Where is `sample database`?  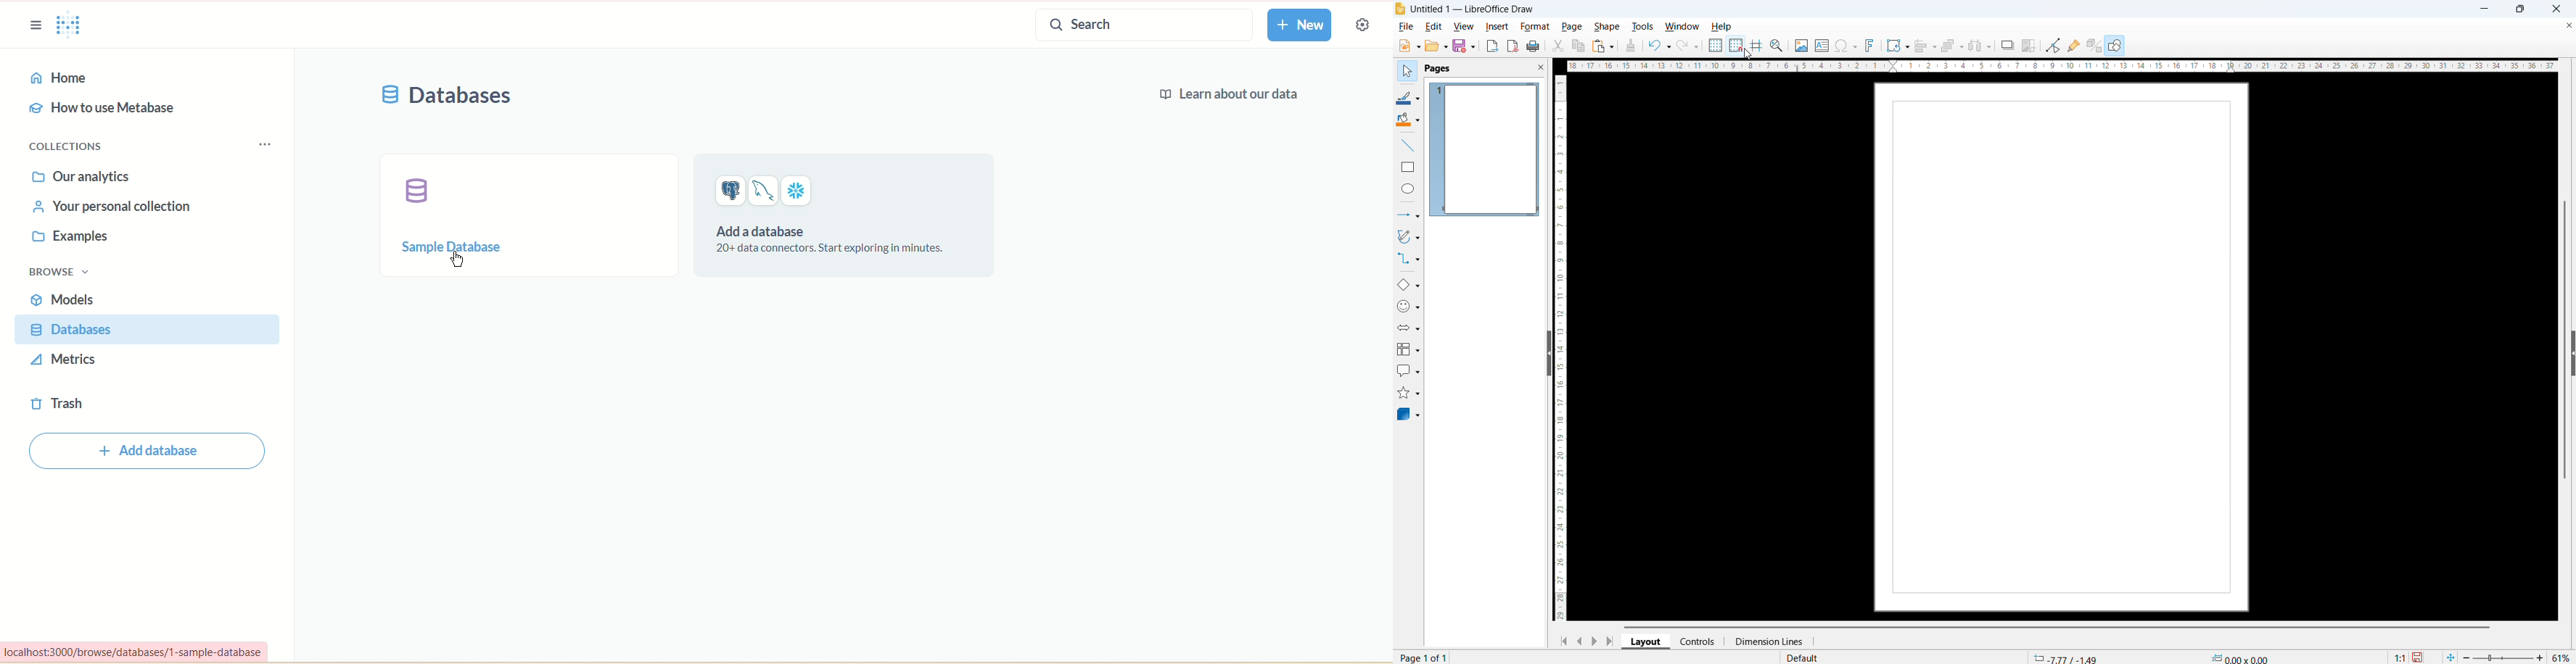 sample database is located at coordinates (529, 215).